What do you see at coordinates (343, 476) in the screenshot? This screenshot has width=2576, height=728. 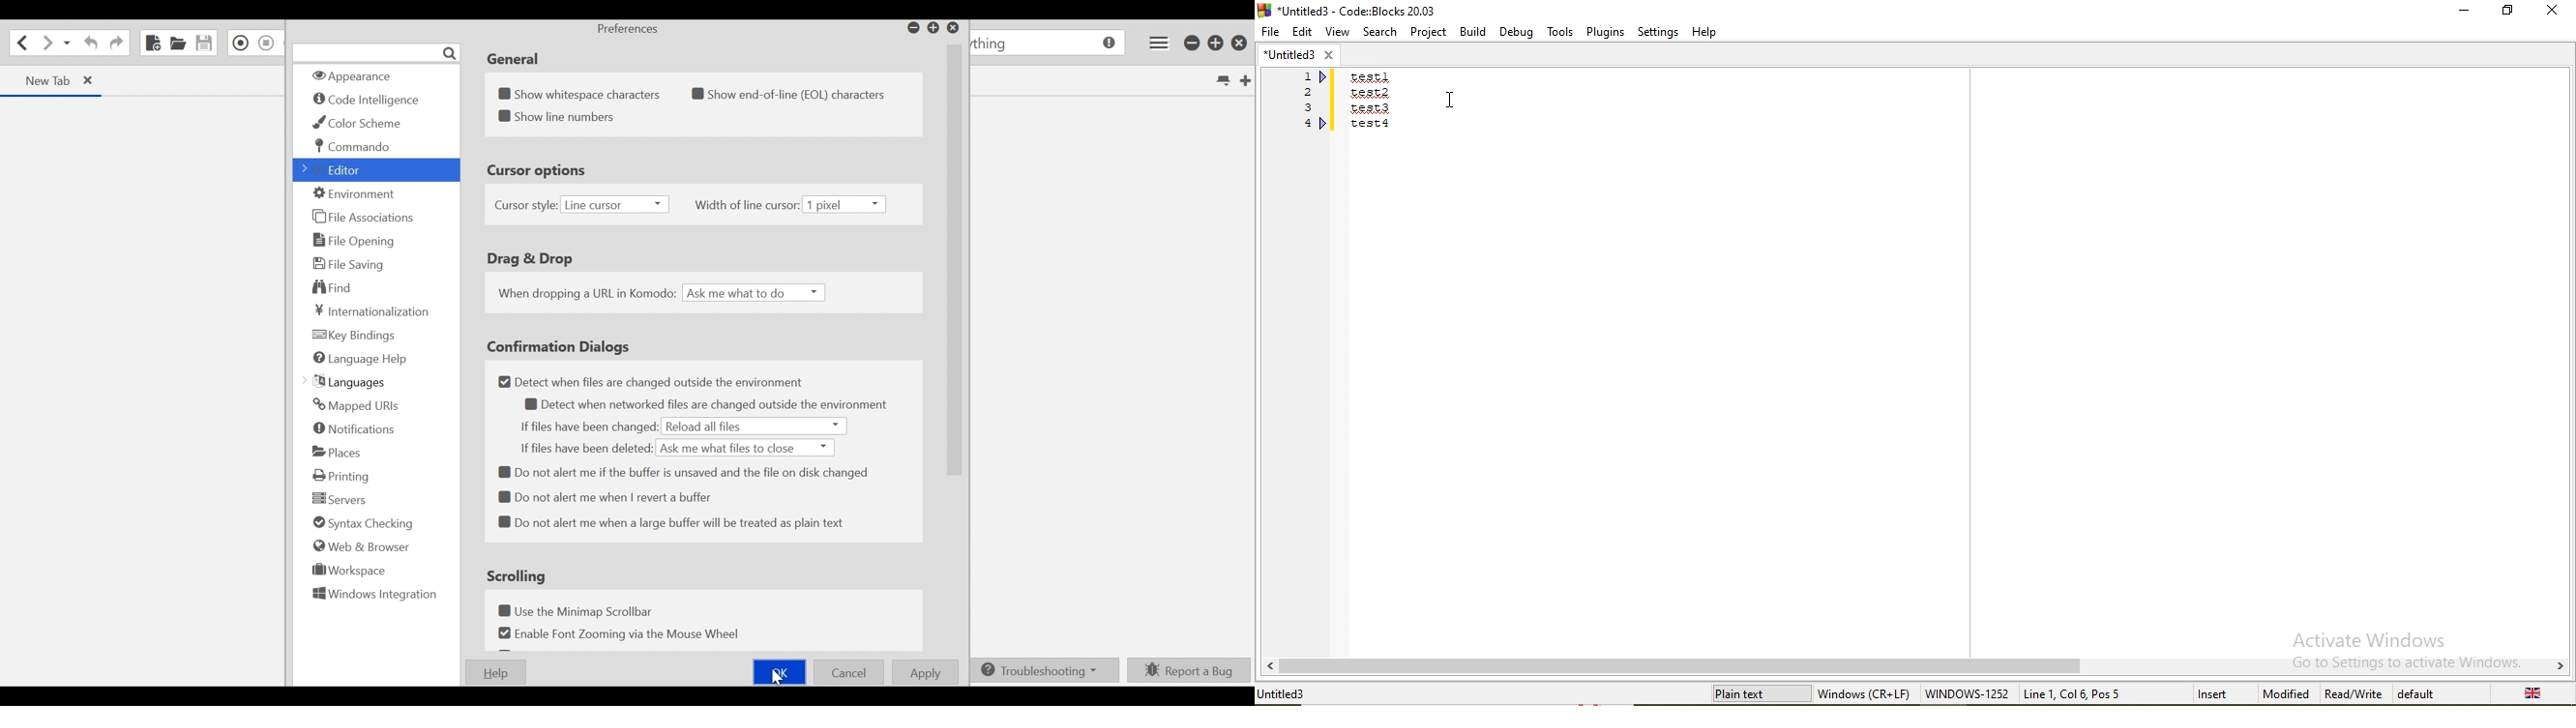 I see `Printing` at bounding box center [343, 476].